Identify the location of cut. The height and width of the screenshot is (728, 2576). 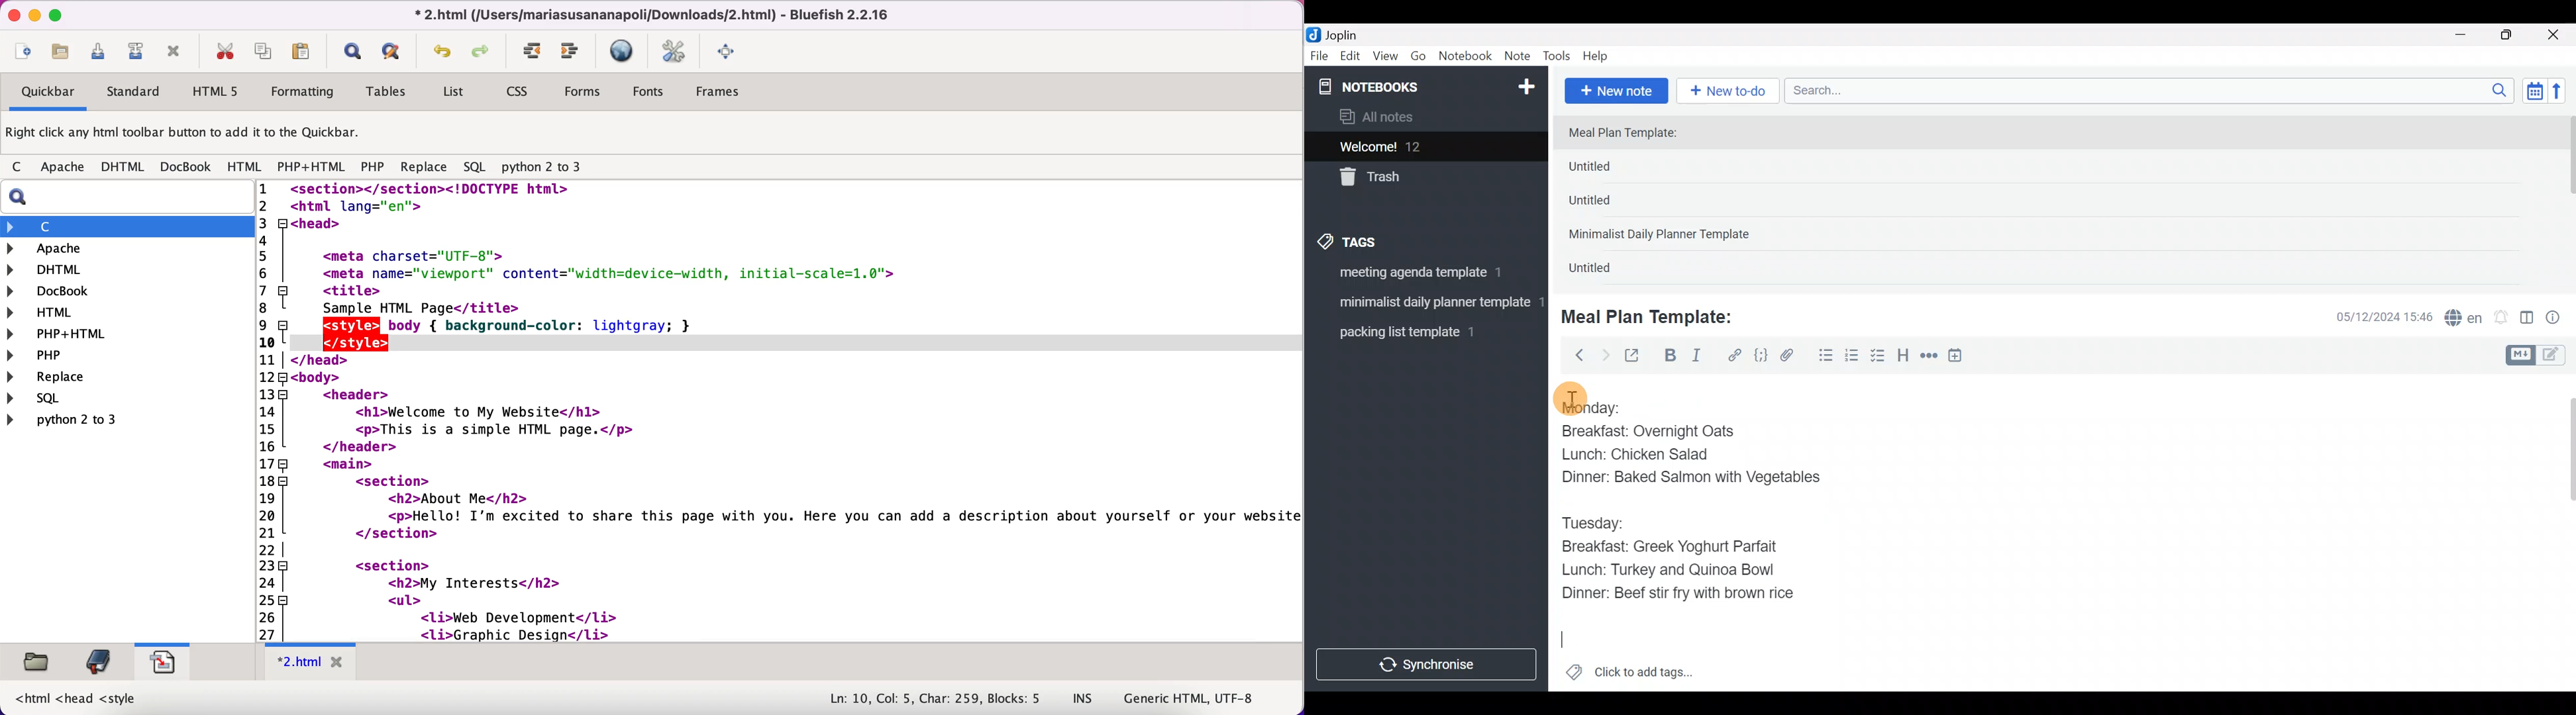
(224, 51).